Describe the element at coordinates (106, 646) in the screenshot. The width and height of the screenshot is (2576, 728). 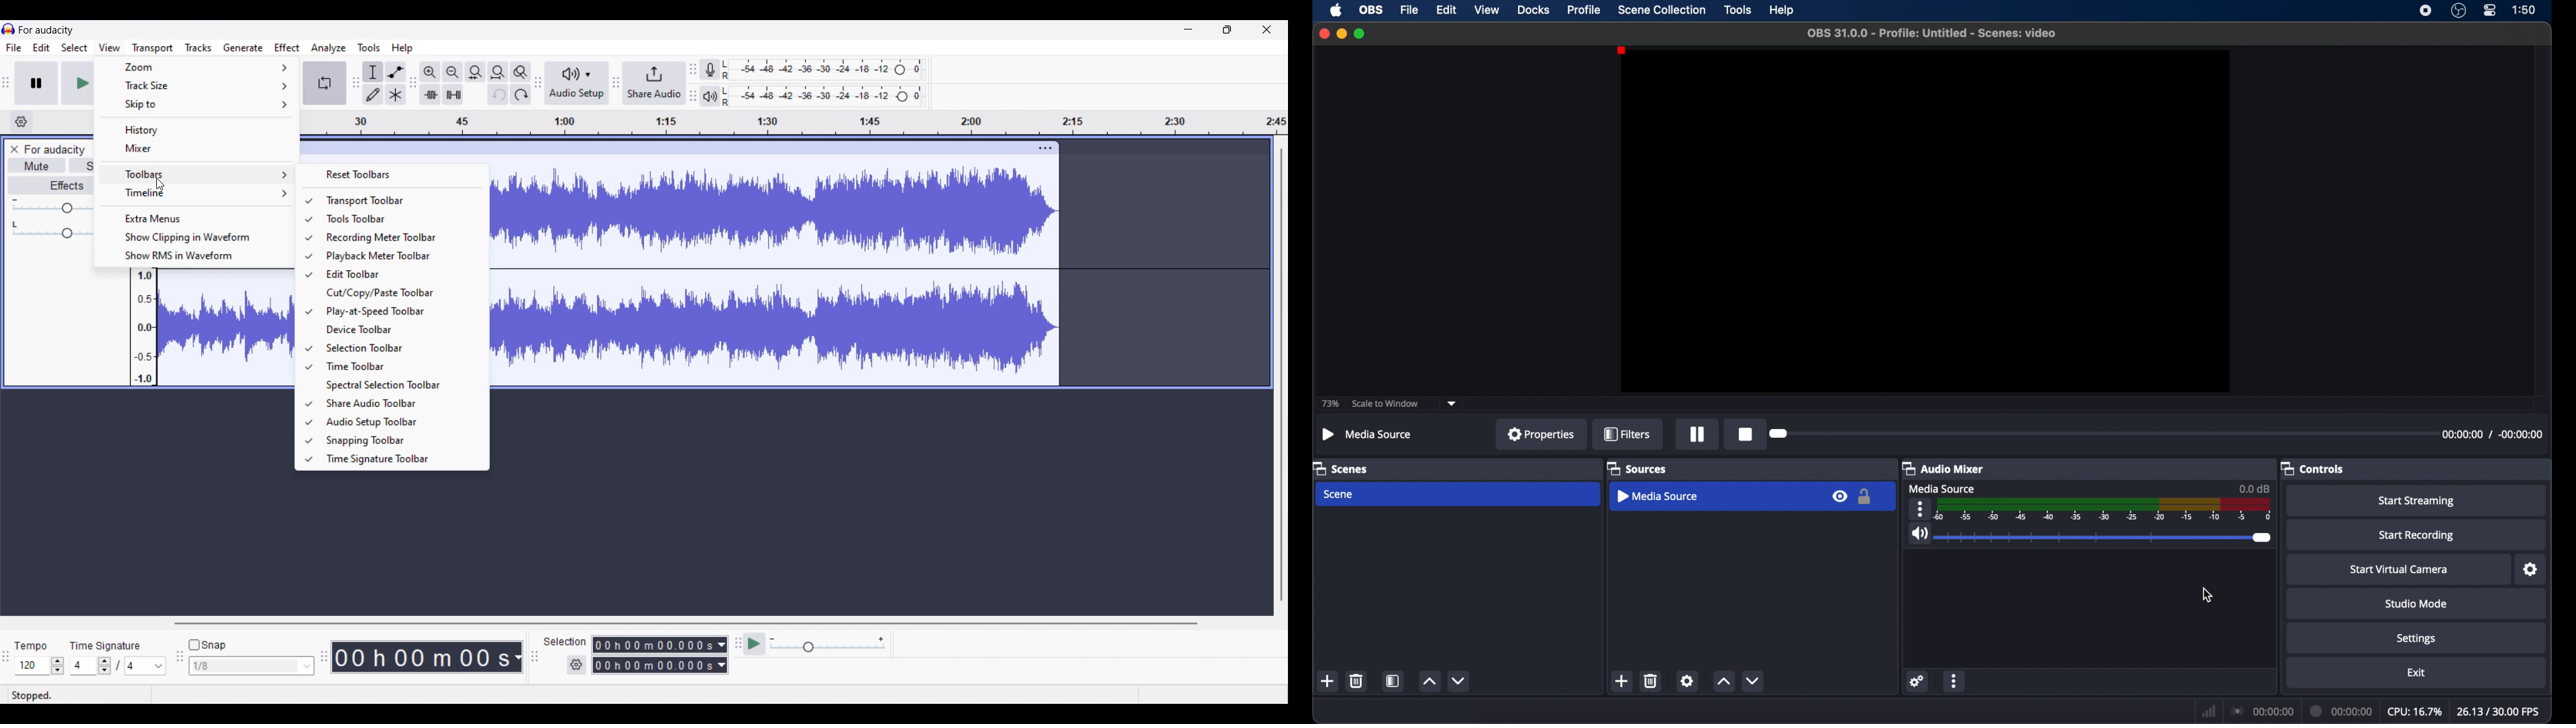
I see `time signature` at that location.